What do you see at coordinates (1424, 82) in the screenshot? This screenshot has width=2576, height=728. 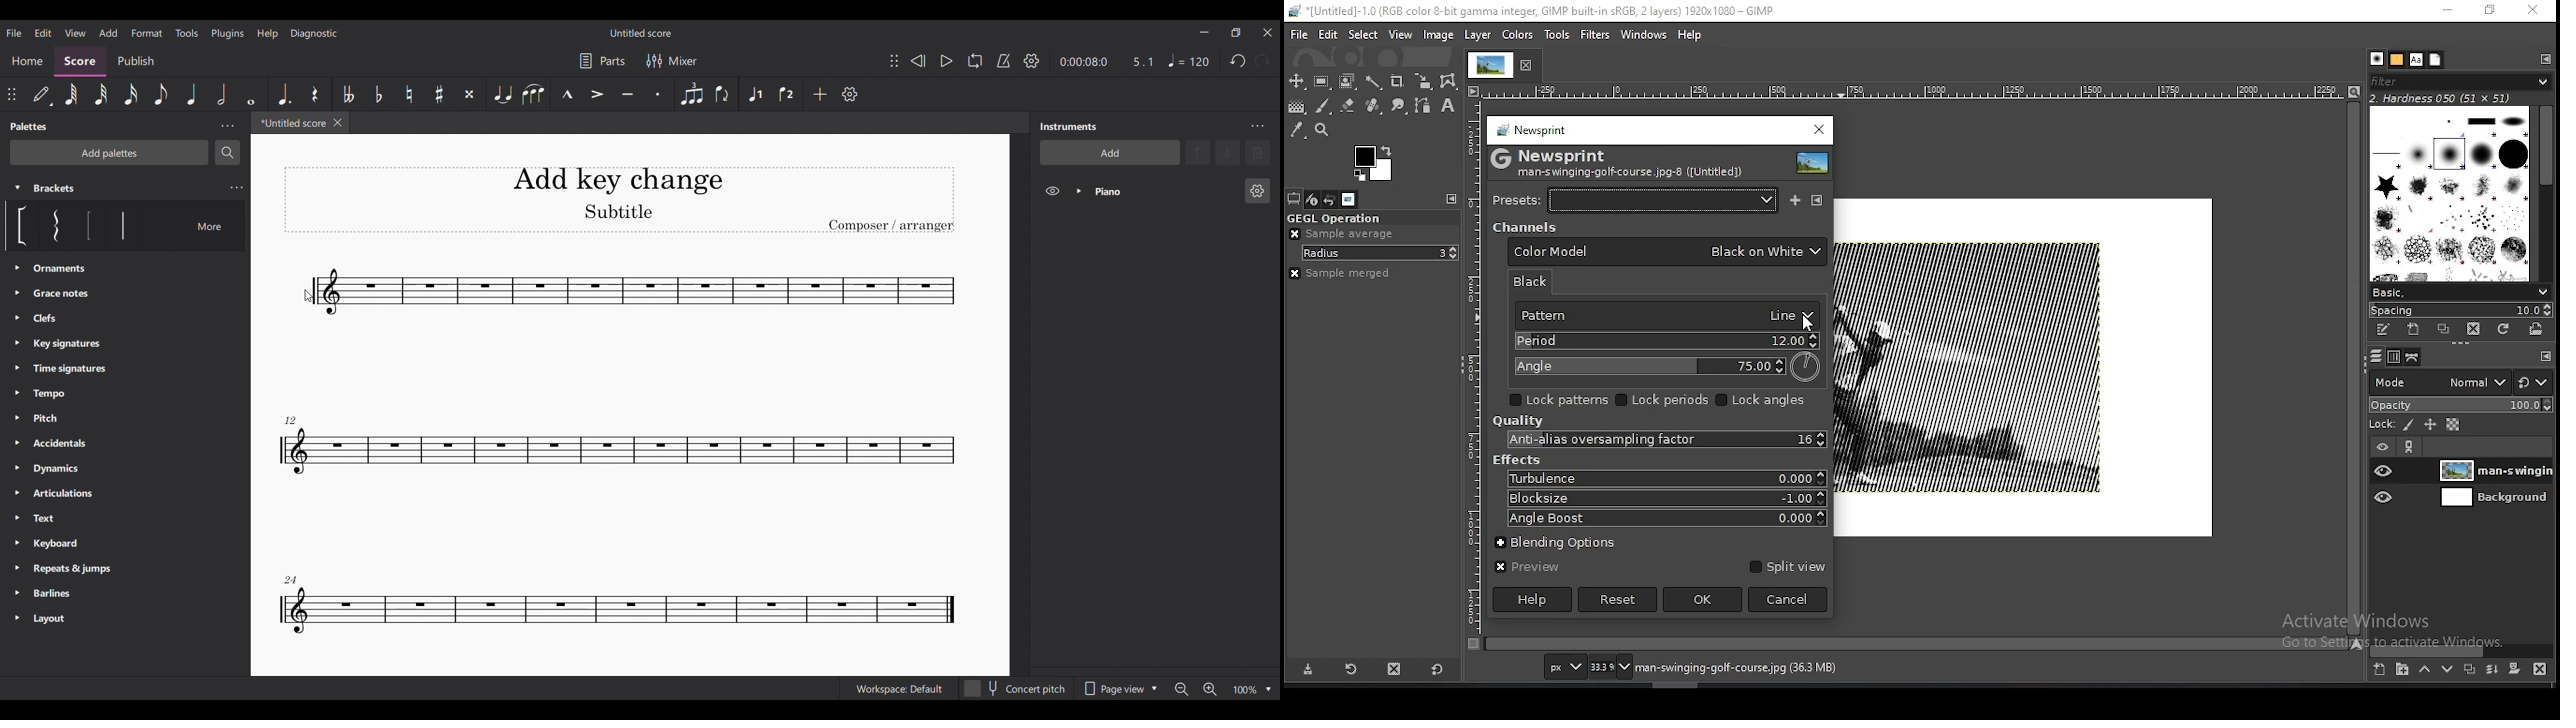 I see `scale tool` at bounding box center [1424, 82].